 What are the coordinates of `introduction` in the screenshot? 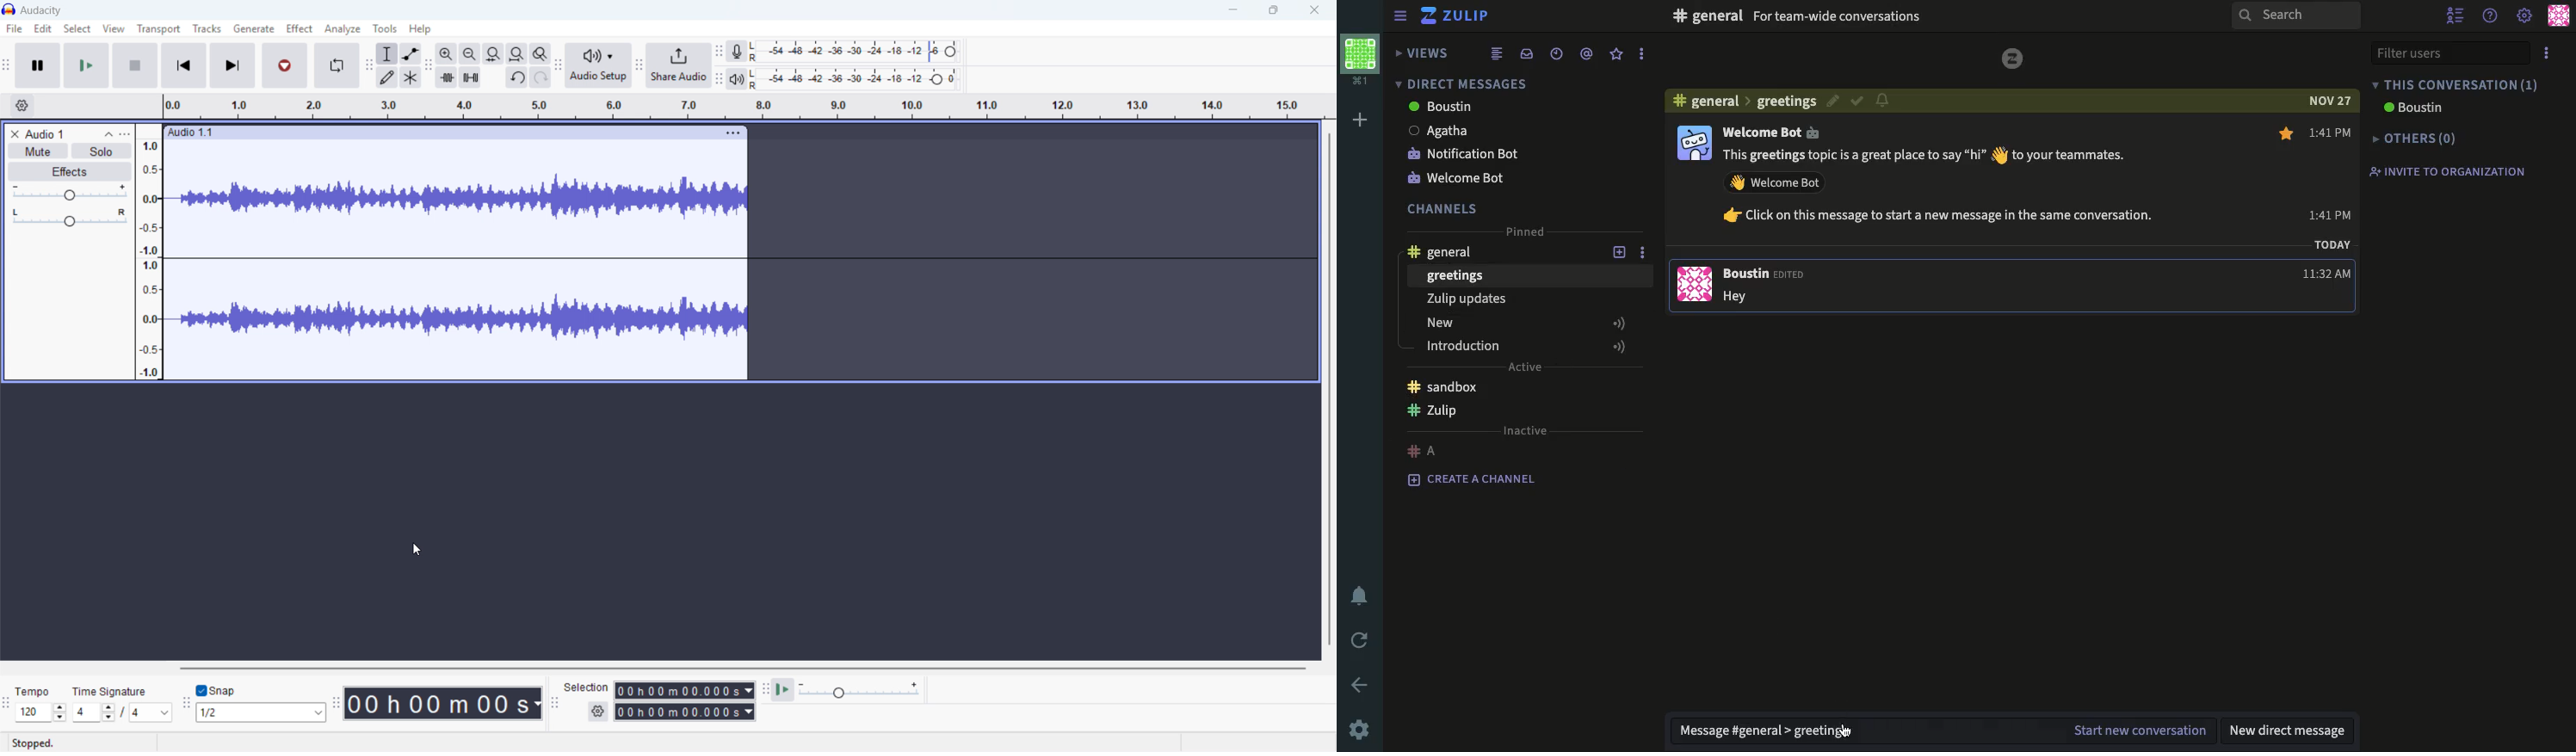 It's located at (1528, 346).